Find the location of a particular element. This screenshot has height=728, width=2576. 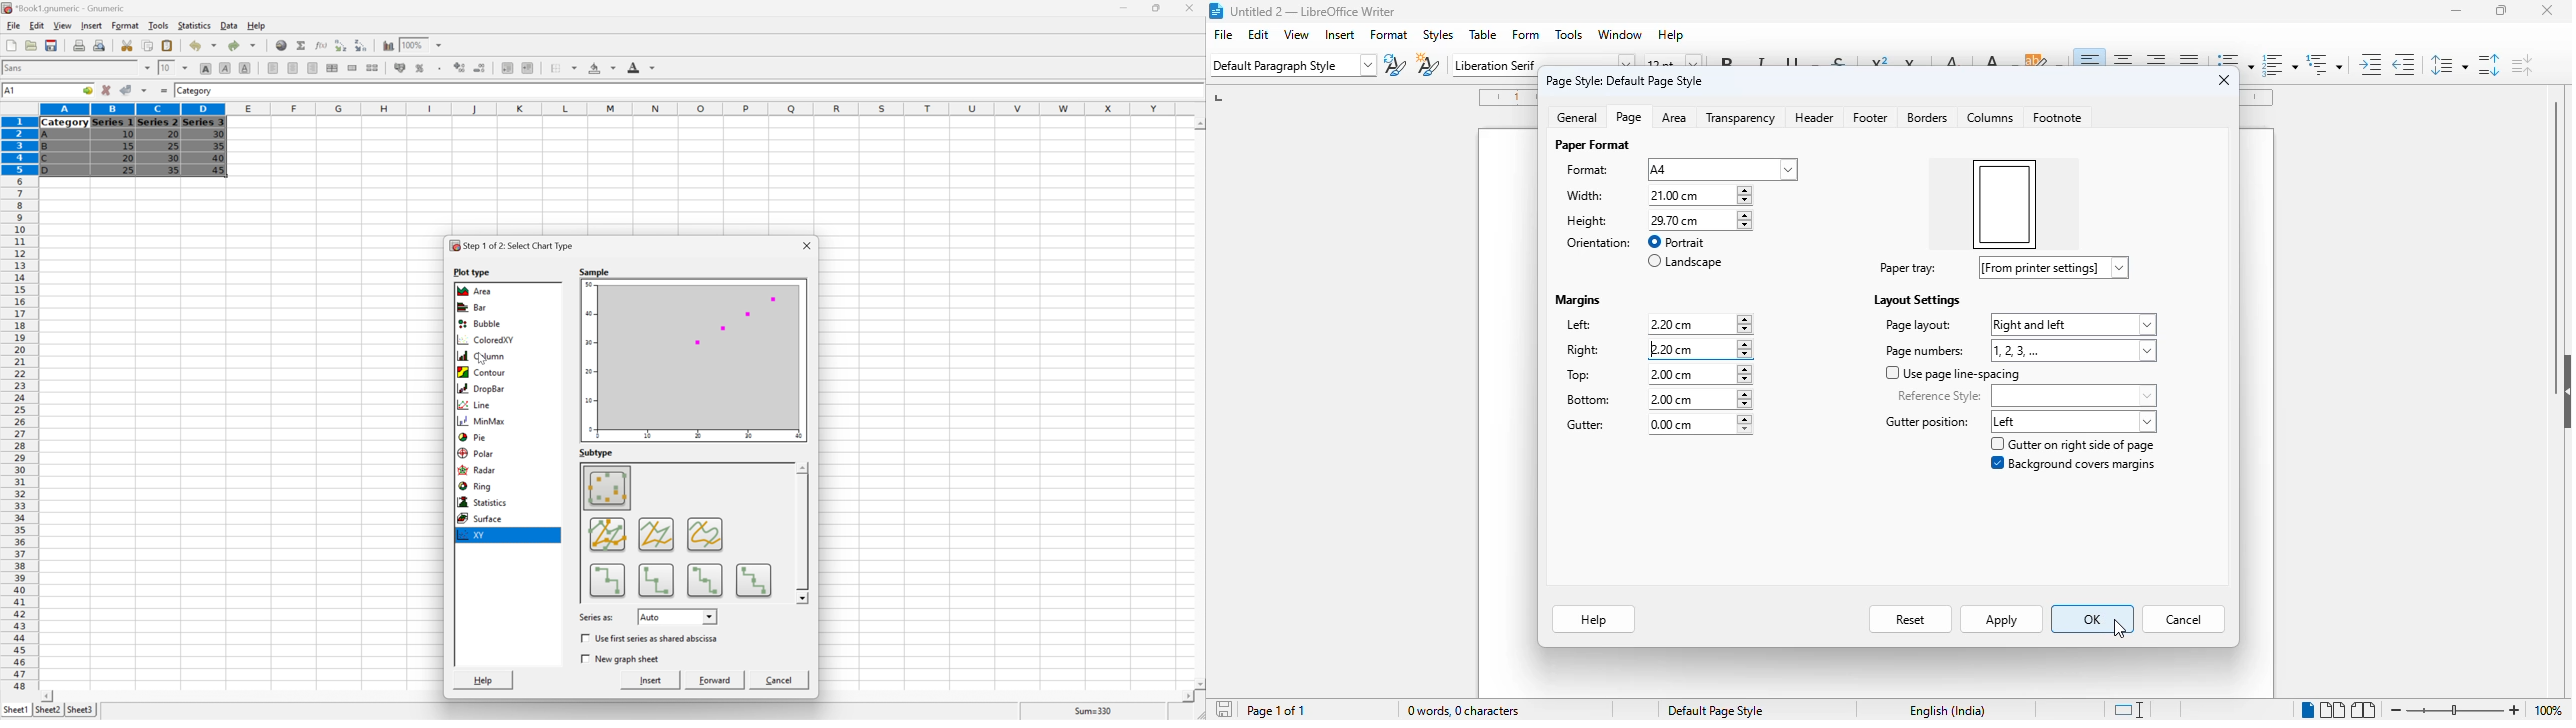

align right is located at coordinates (2157, 60).